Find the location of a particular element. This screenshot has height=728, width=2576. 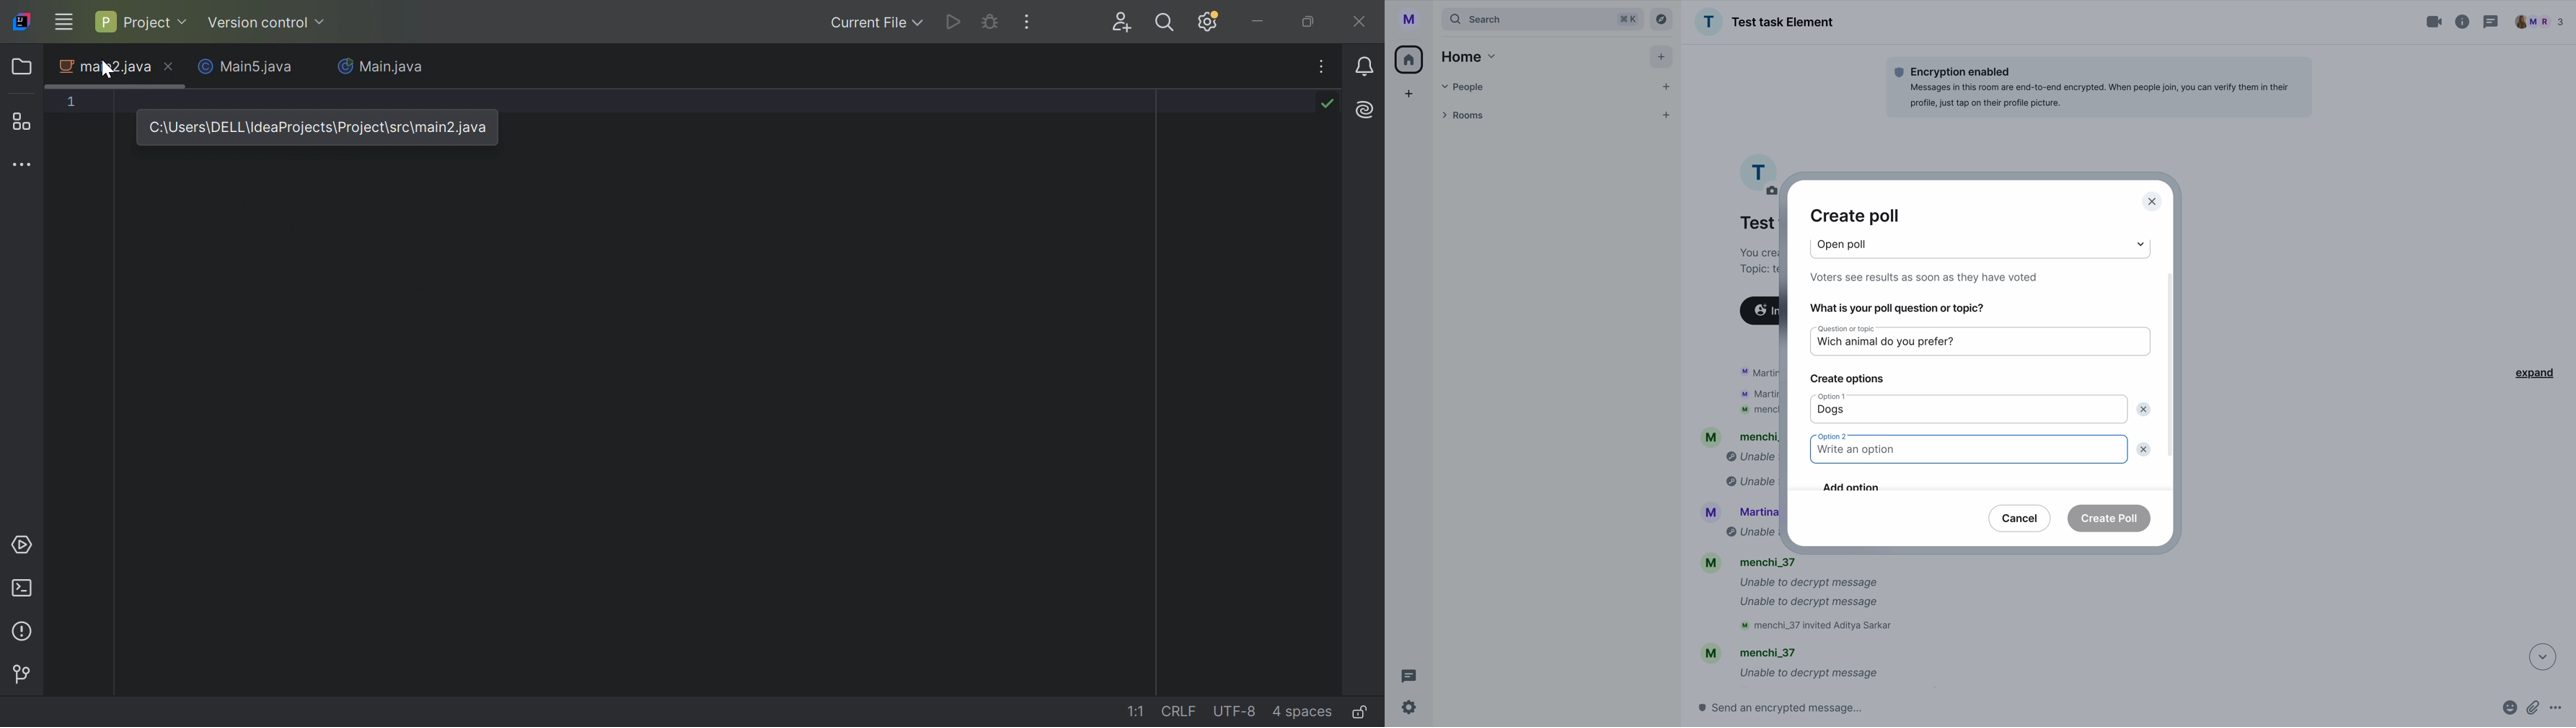

explore is located at coordinates (1664, 18).